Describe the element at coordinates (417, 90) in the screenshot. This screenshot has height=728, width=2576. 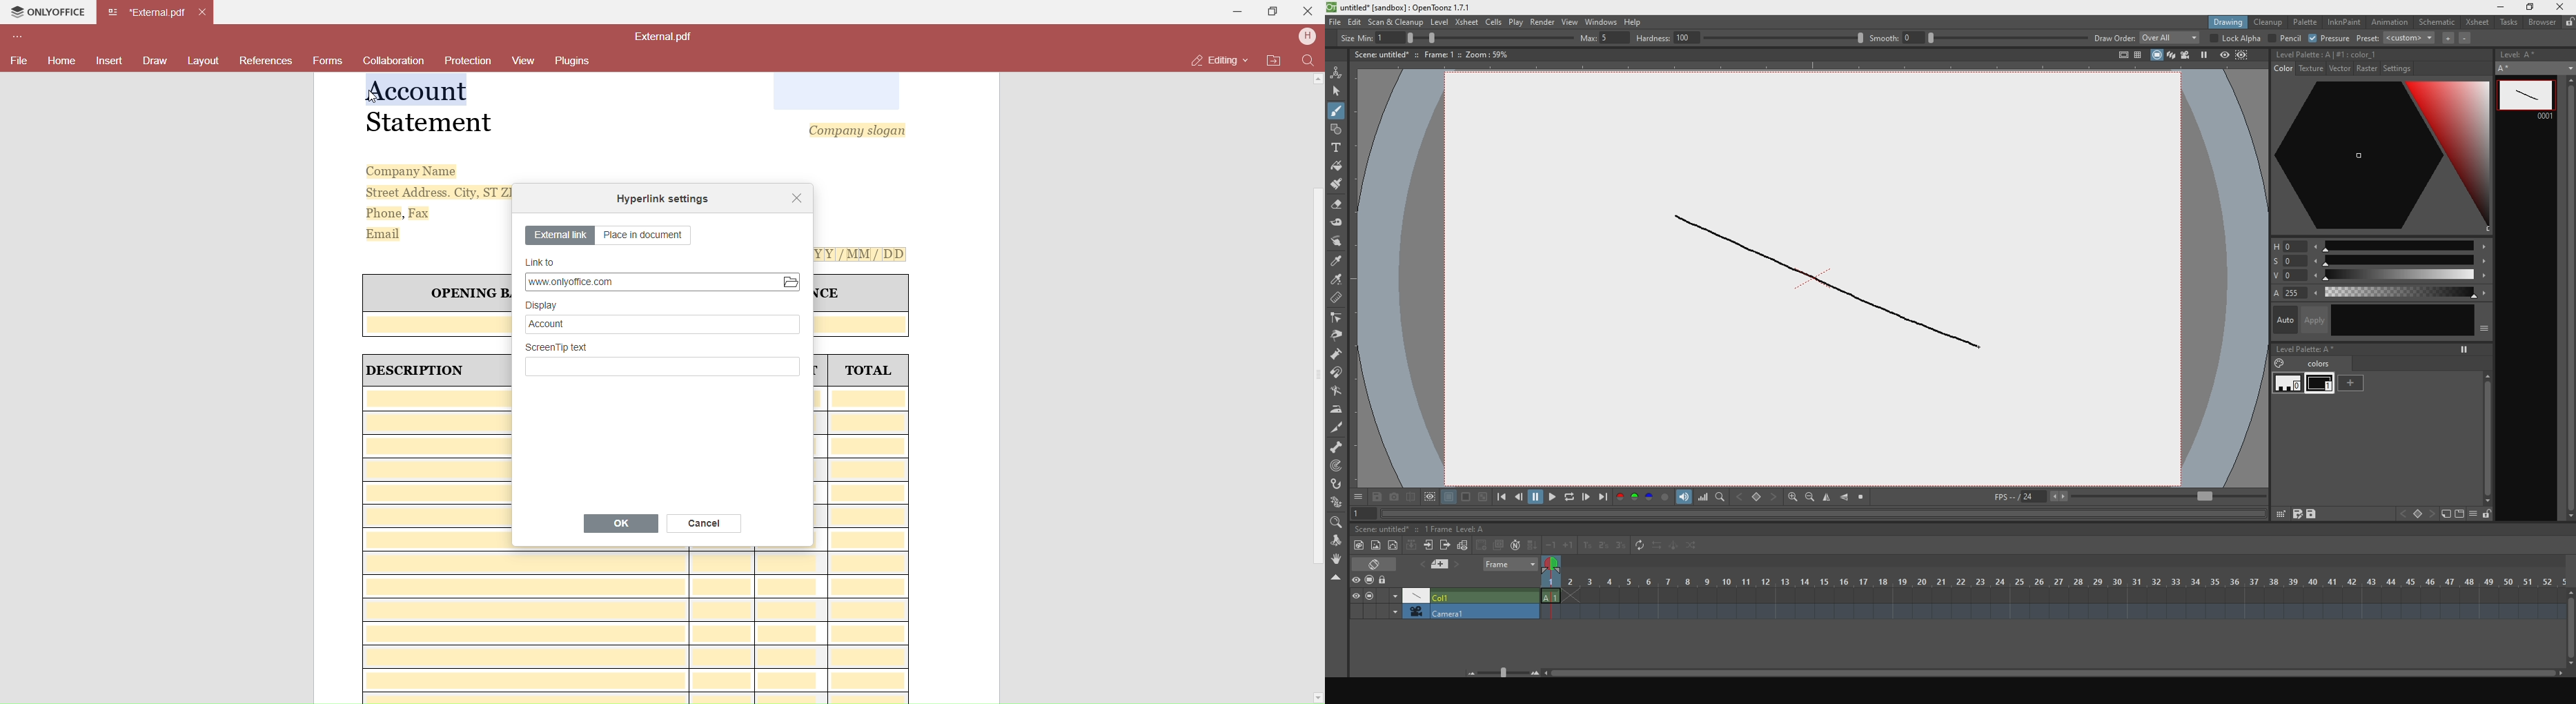
I see `Selected Text` at that location.